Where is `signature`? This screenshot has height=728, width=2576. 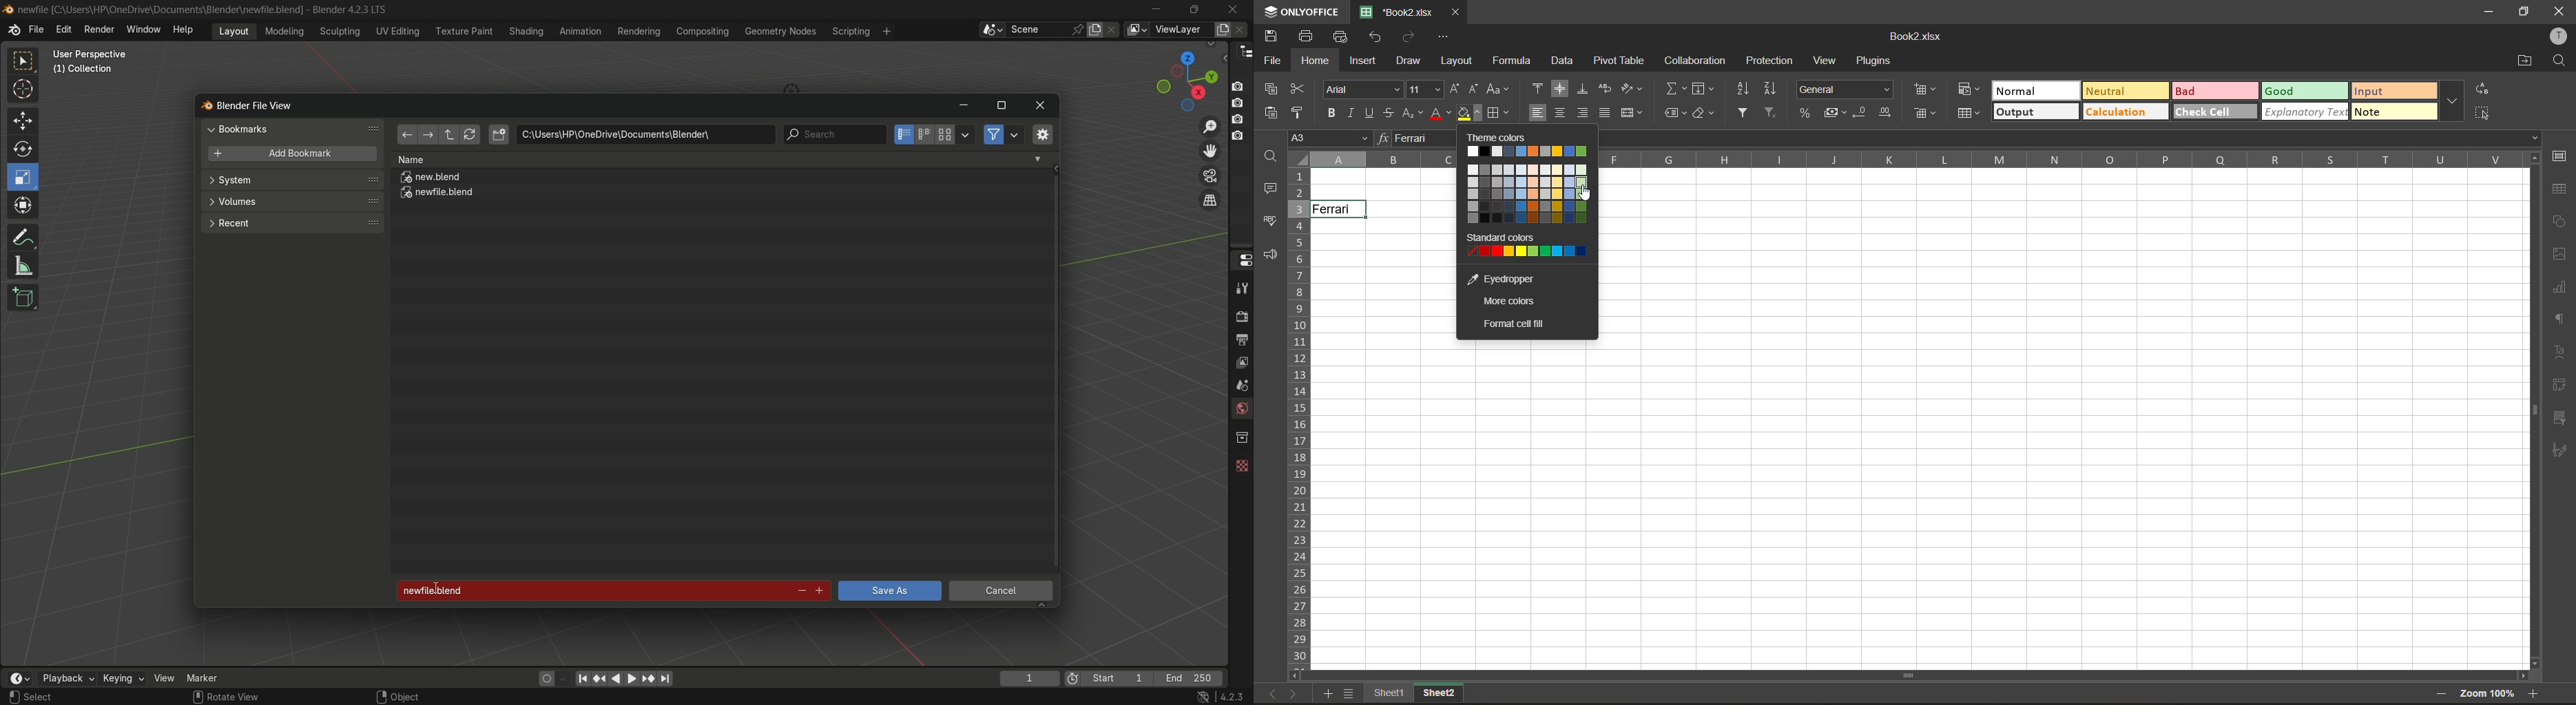
signature is located at coordinates (2561, 453).